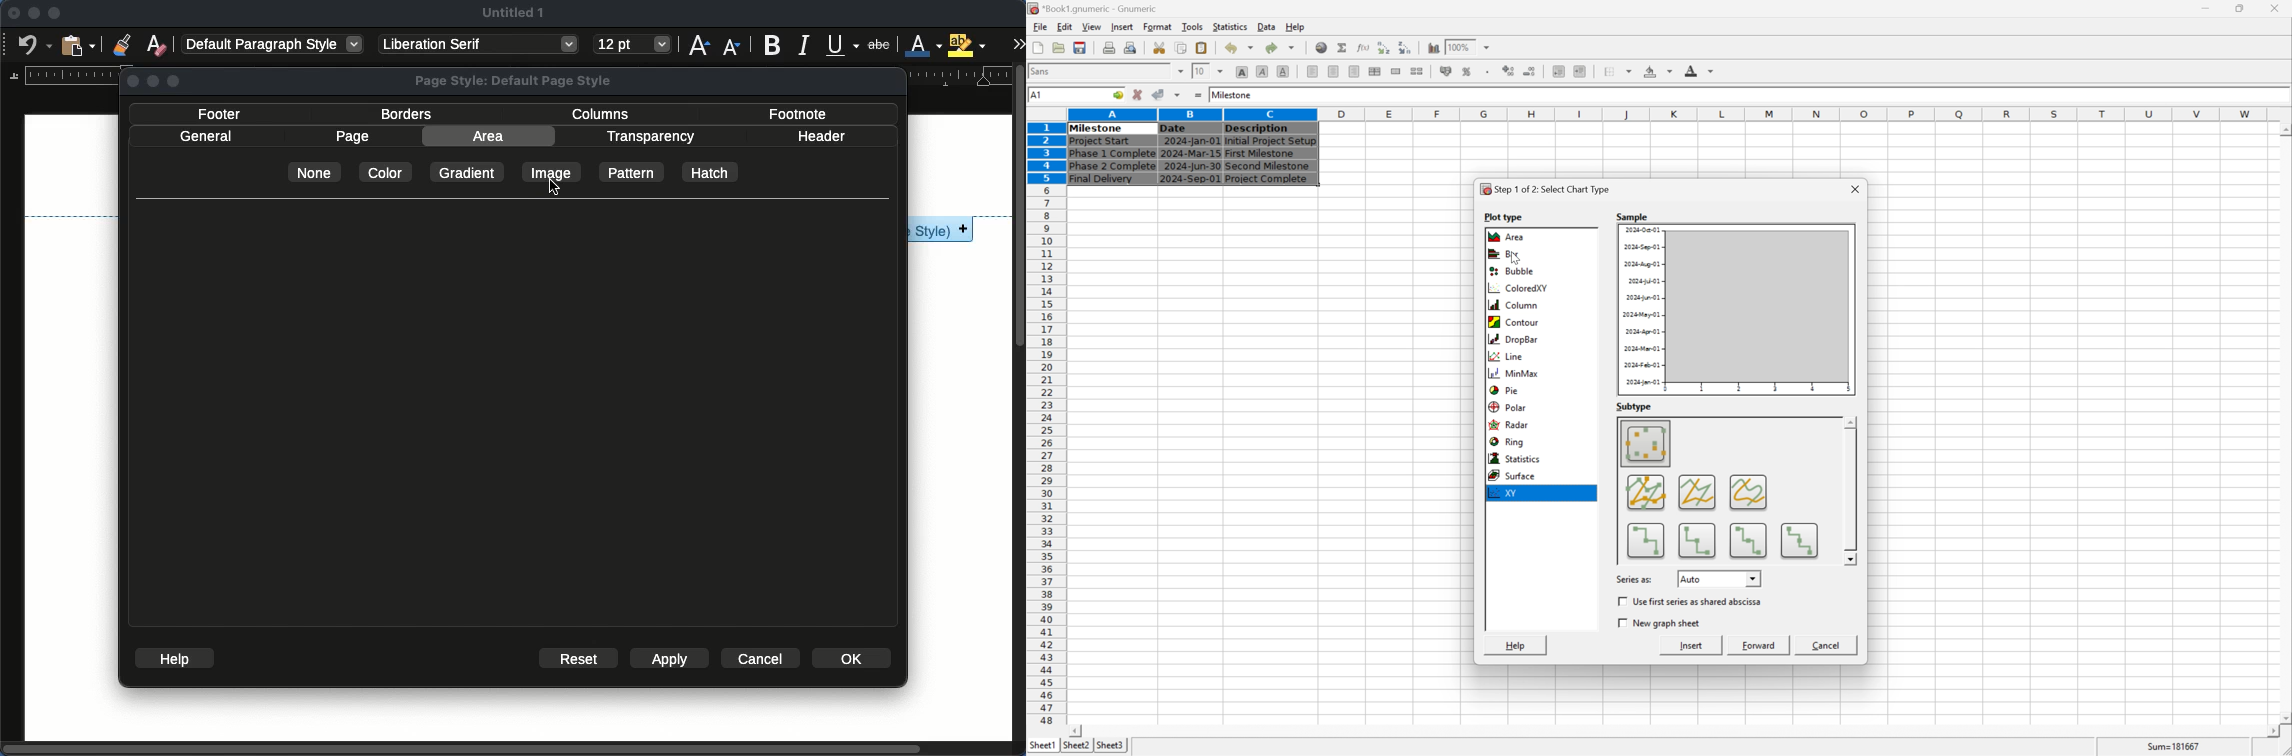 The height and width of the screenshot is (756, 2296). Describe the element at coordinates (1021, 410) in the screenshot. I see `scroll` at that location.